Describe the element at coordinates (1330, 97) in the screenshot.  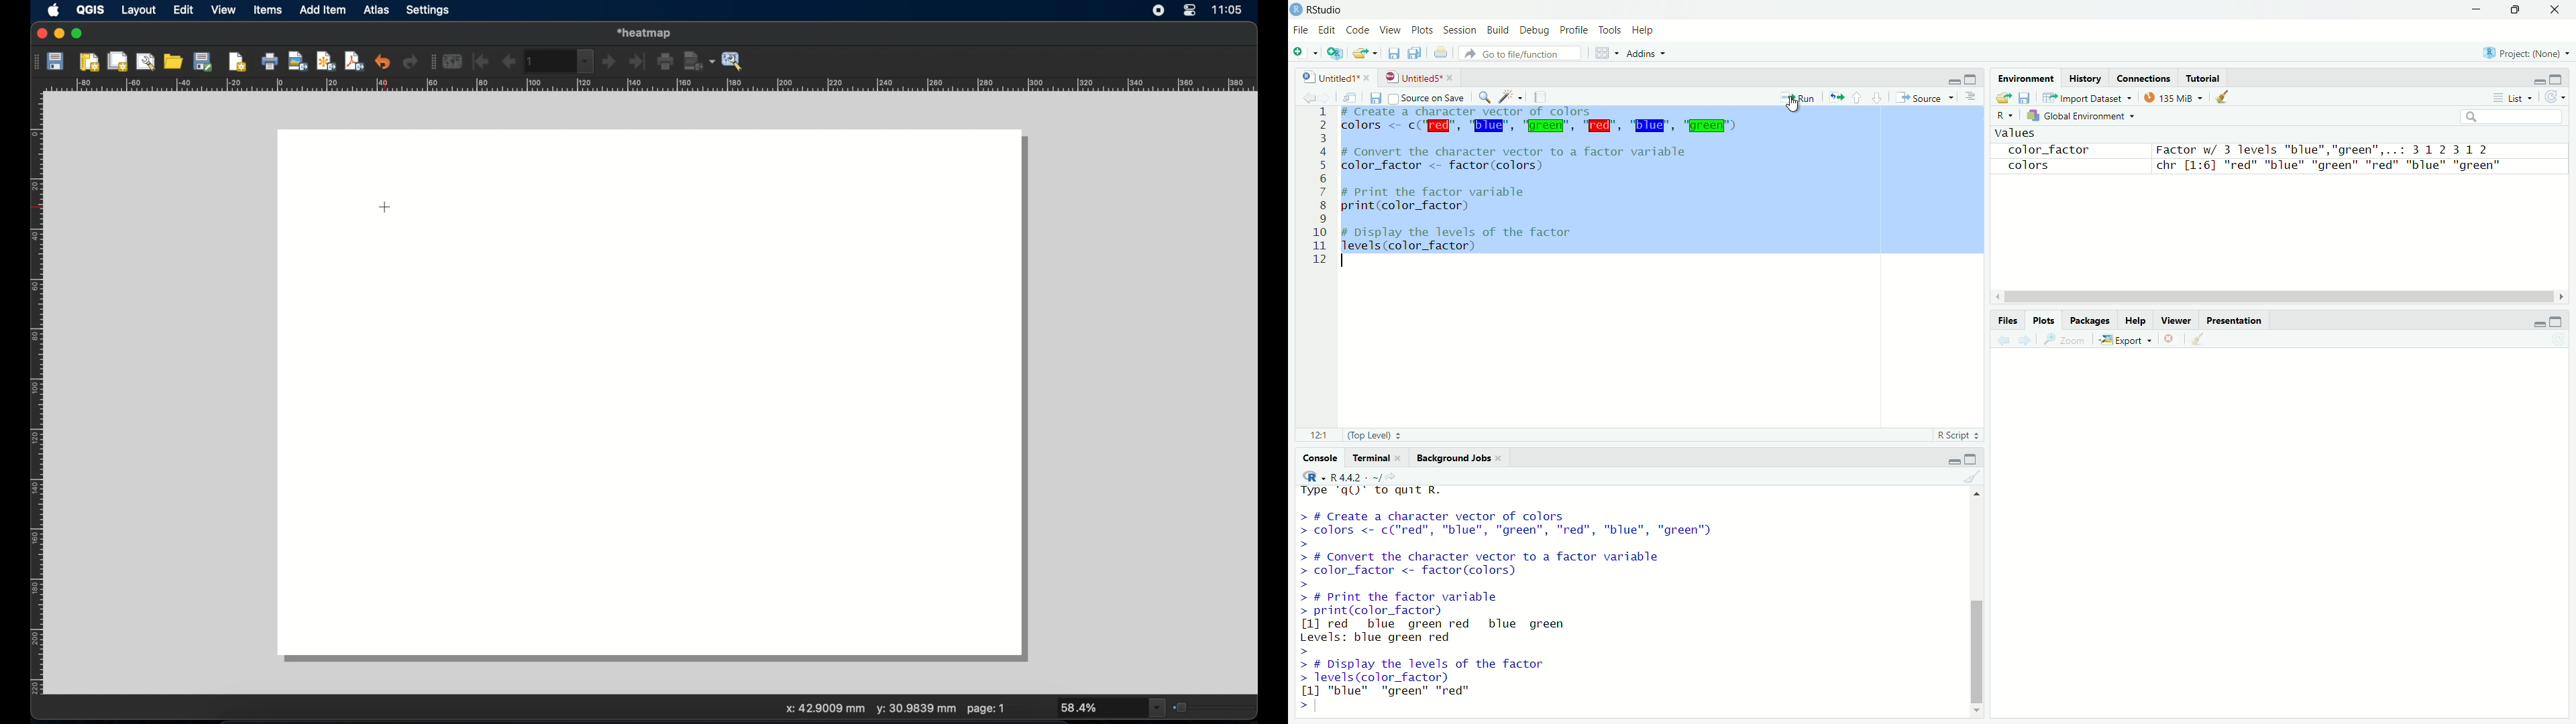
I see `go forward to the next source location` at that location.